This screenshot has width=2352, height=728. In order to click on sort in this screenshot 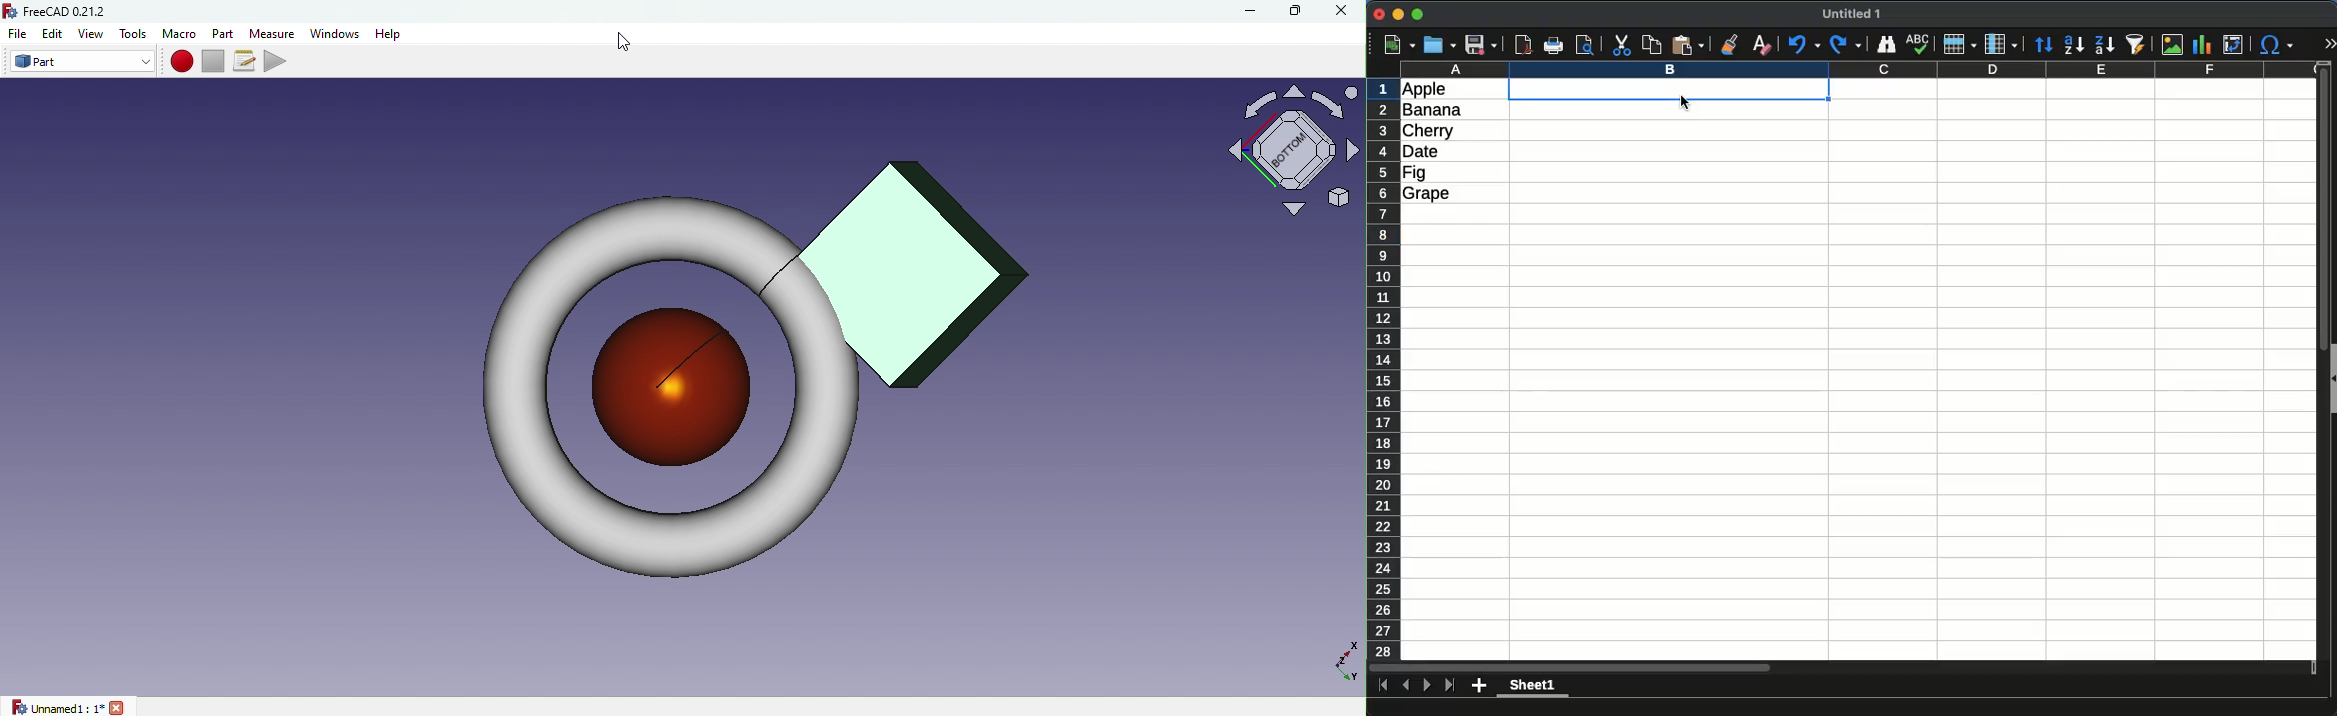, I will do `click(2045, 45)`.